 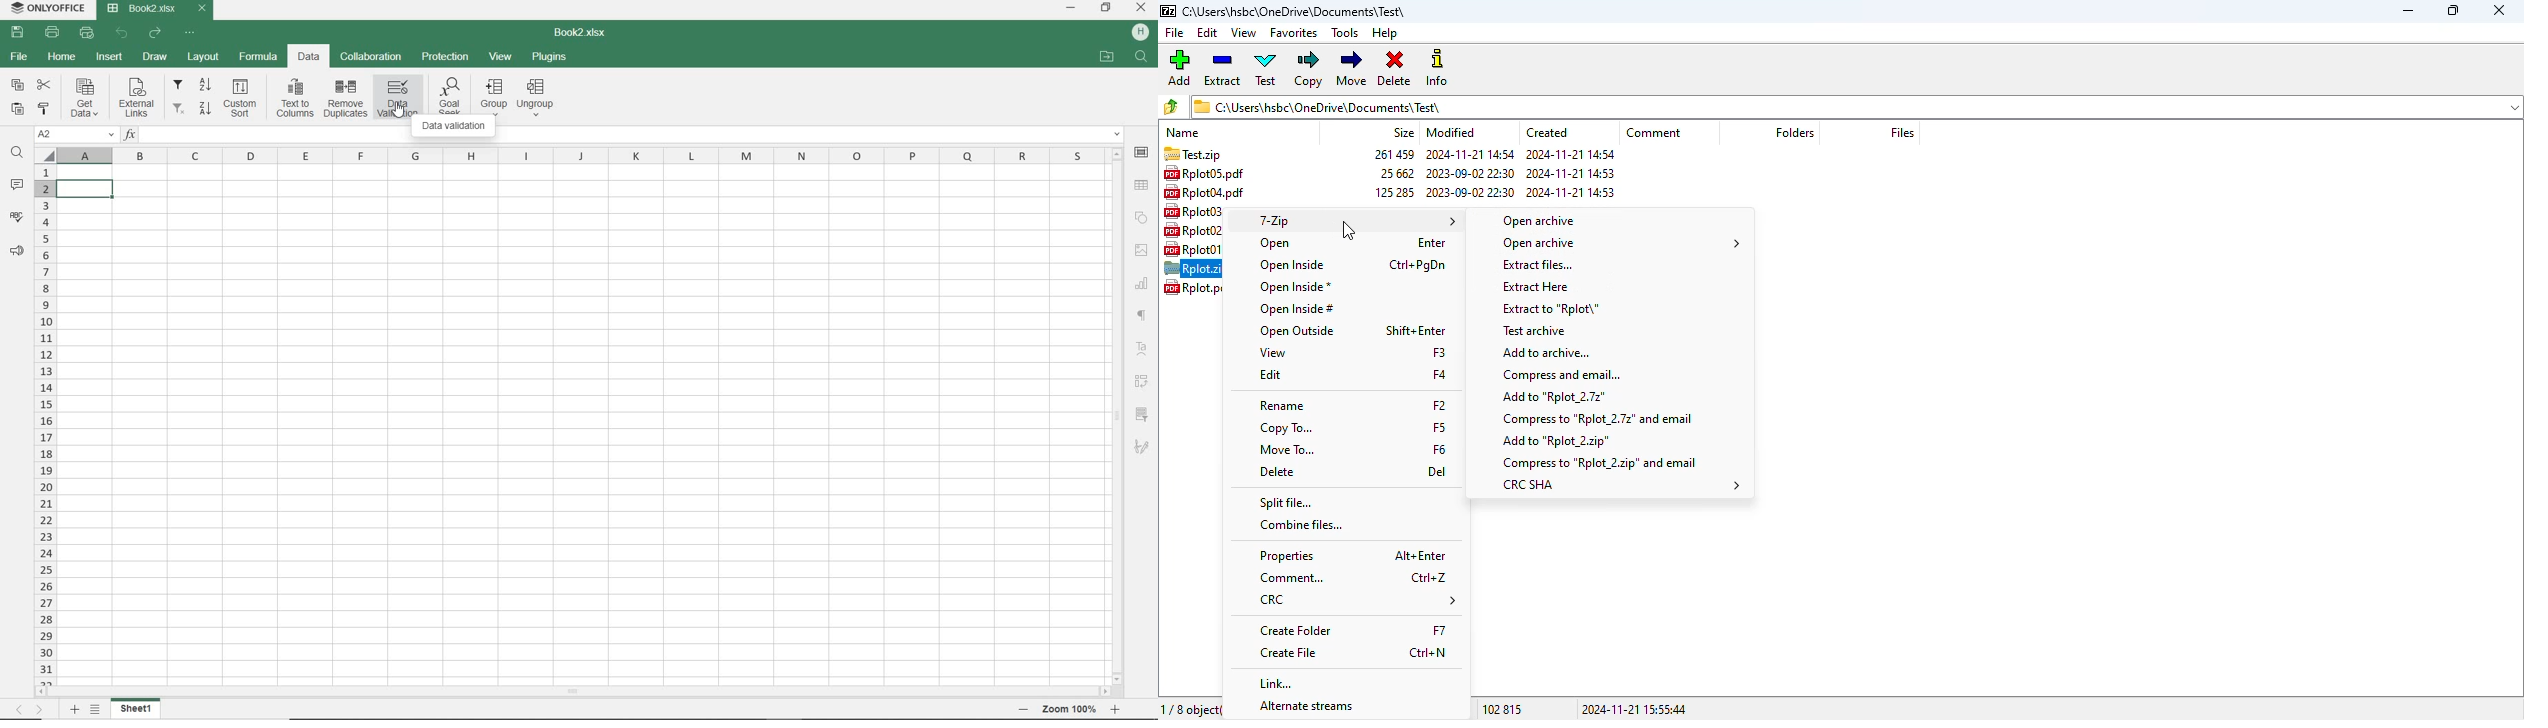 What do you see at coordinates (1437, 473) in the screenshot?
I see `shortcut for delete` at bounding box center [1437, 473].